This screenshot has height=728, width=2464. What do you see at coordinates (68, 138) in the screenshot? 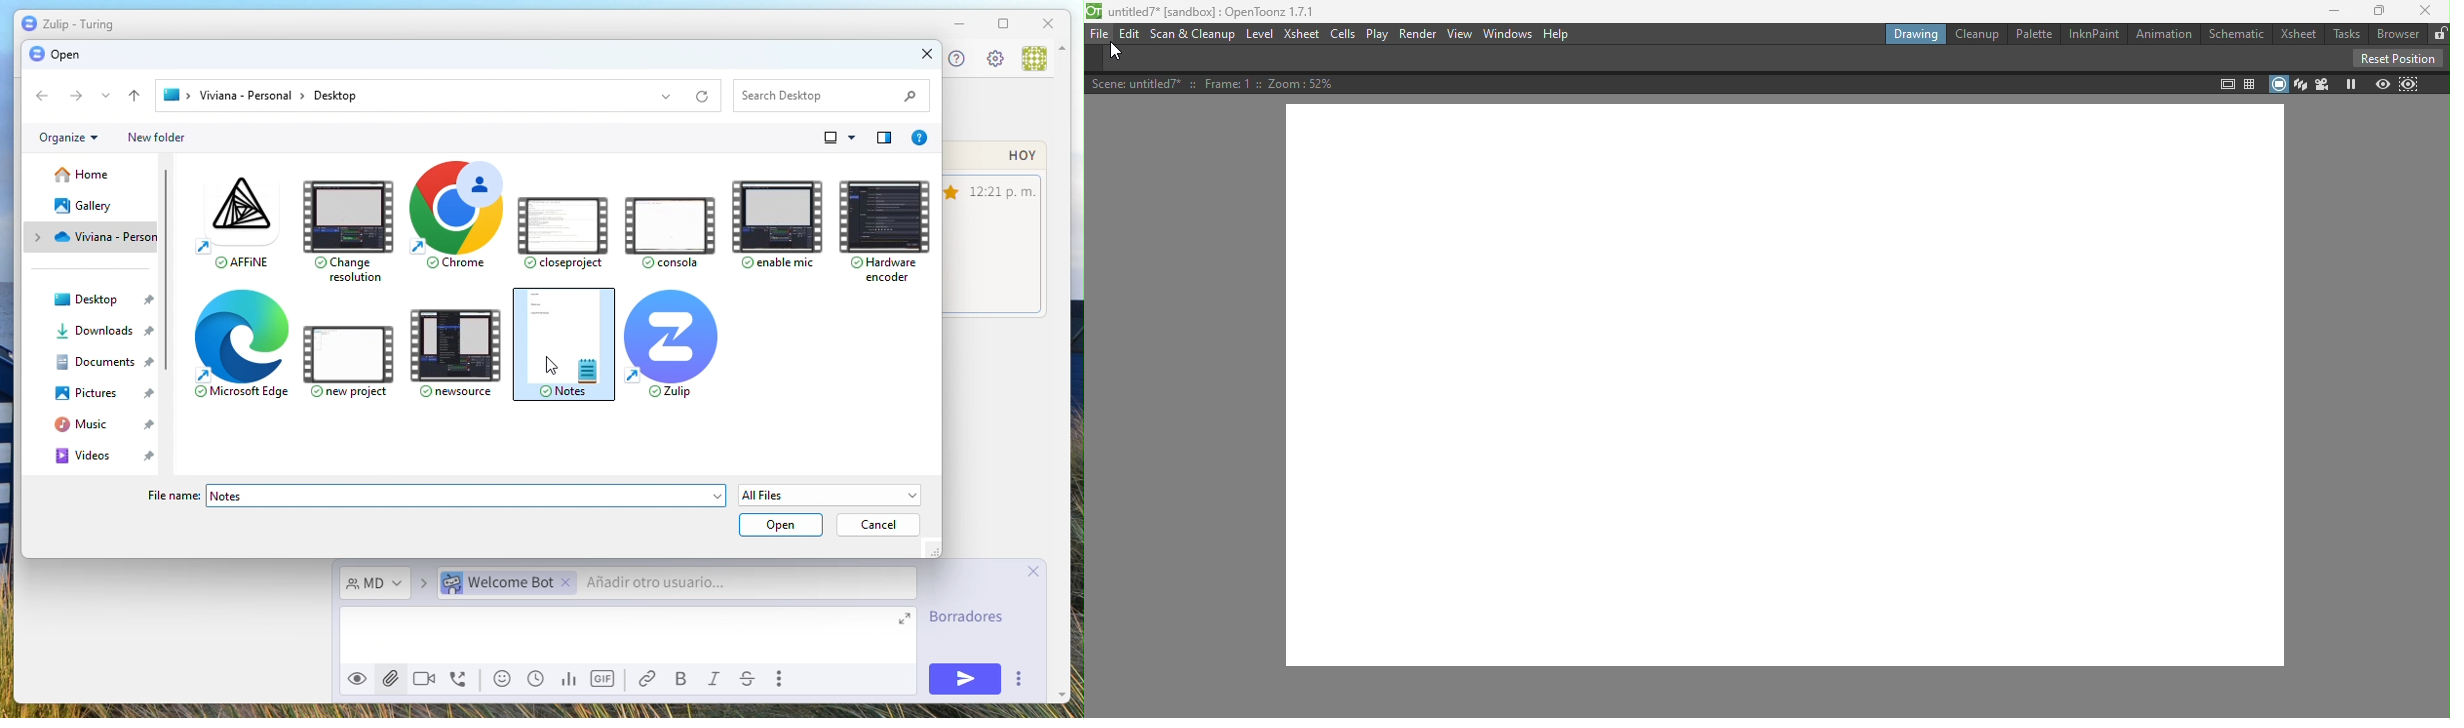
I see `organize` at bounding box center [68, 138].